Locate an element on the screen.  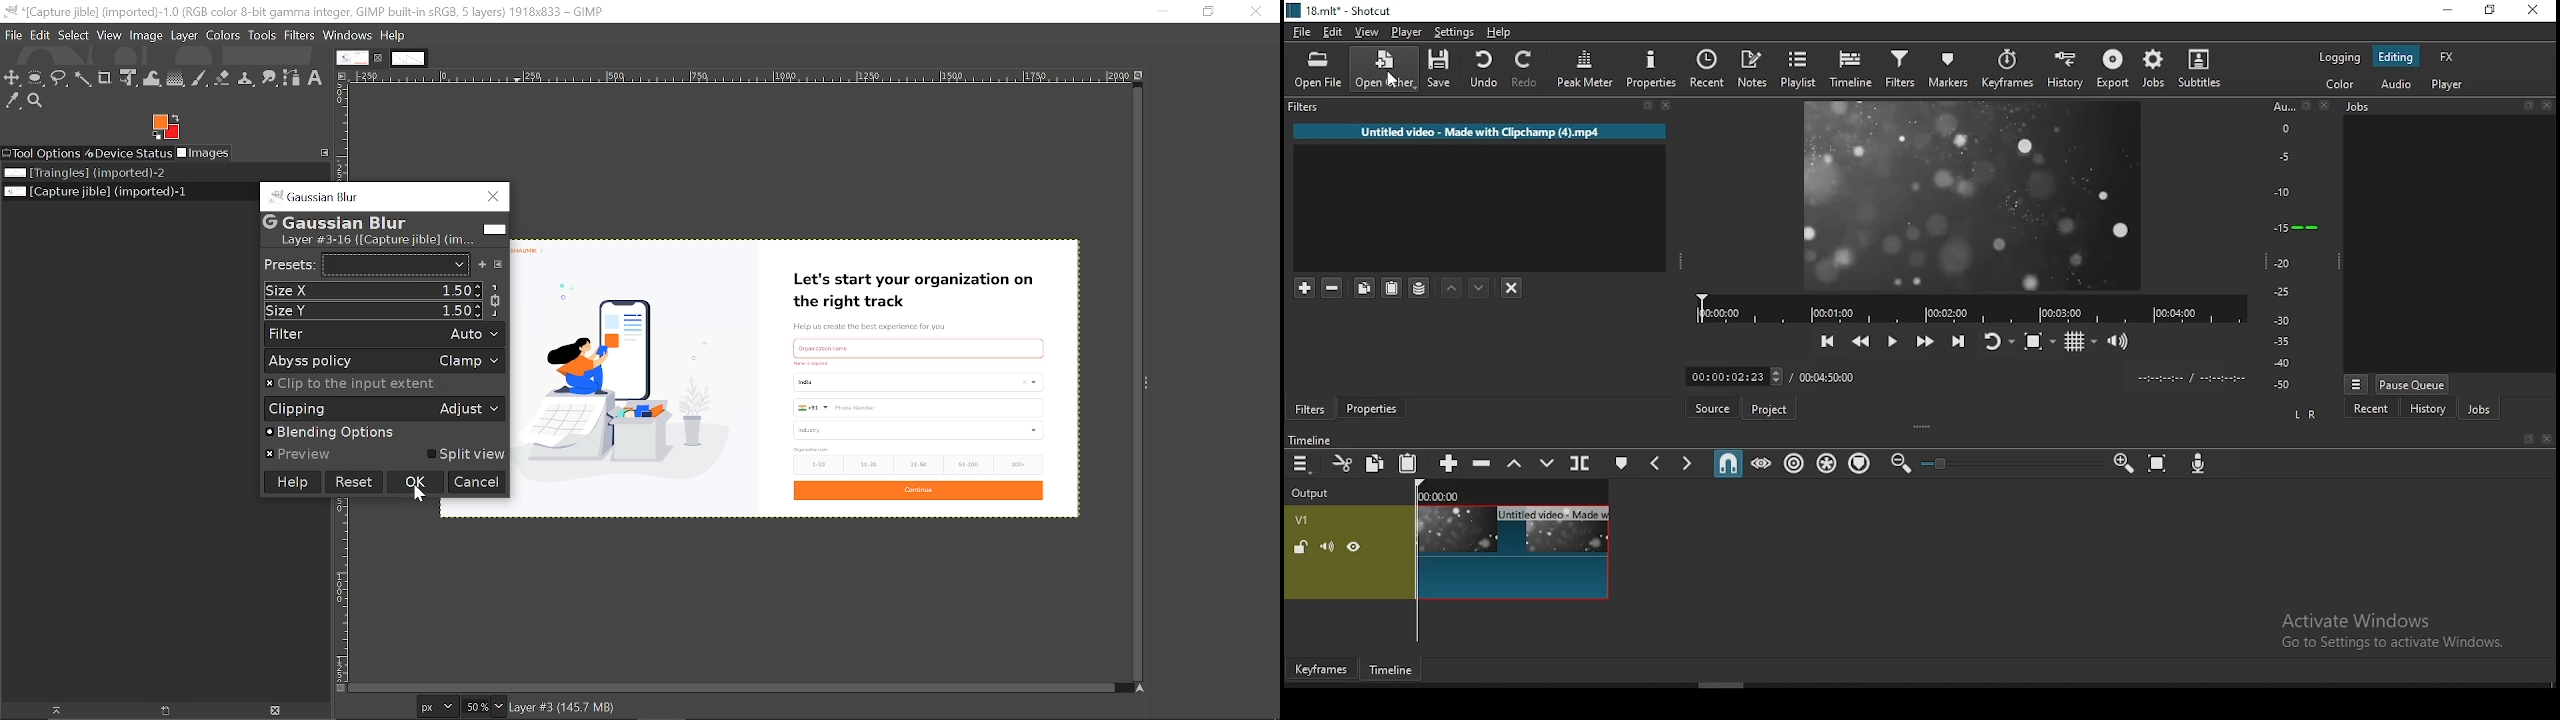
split at playhead is located at coordinates (1707, 68).